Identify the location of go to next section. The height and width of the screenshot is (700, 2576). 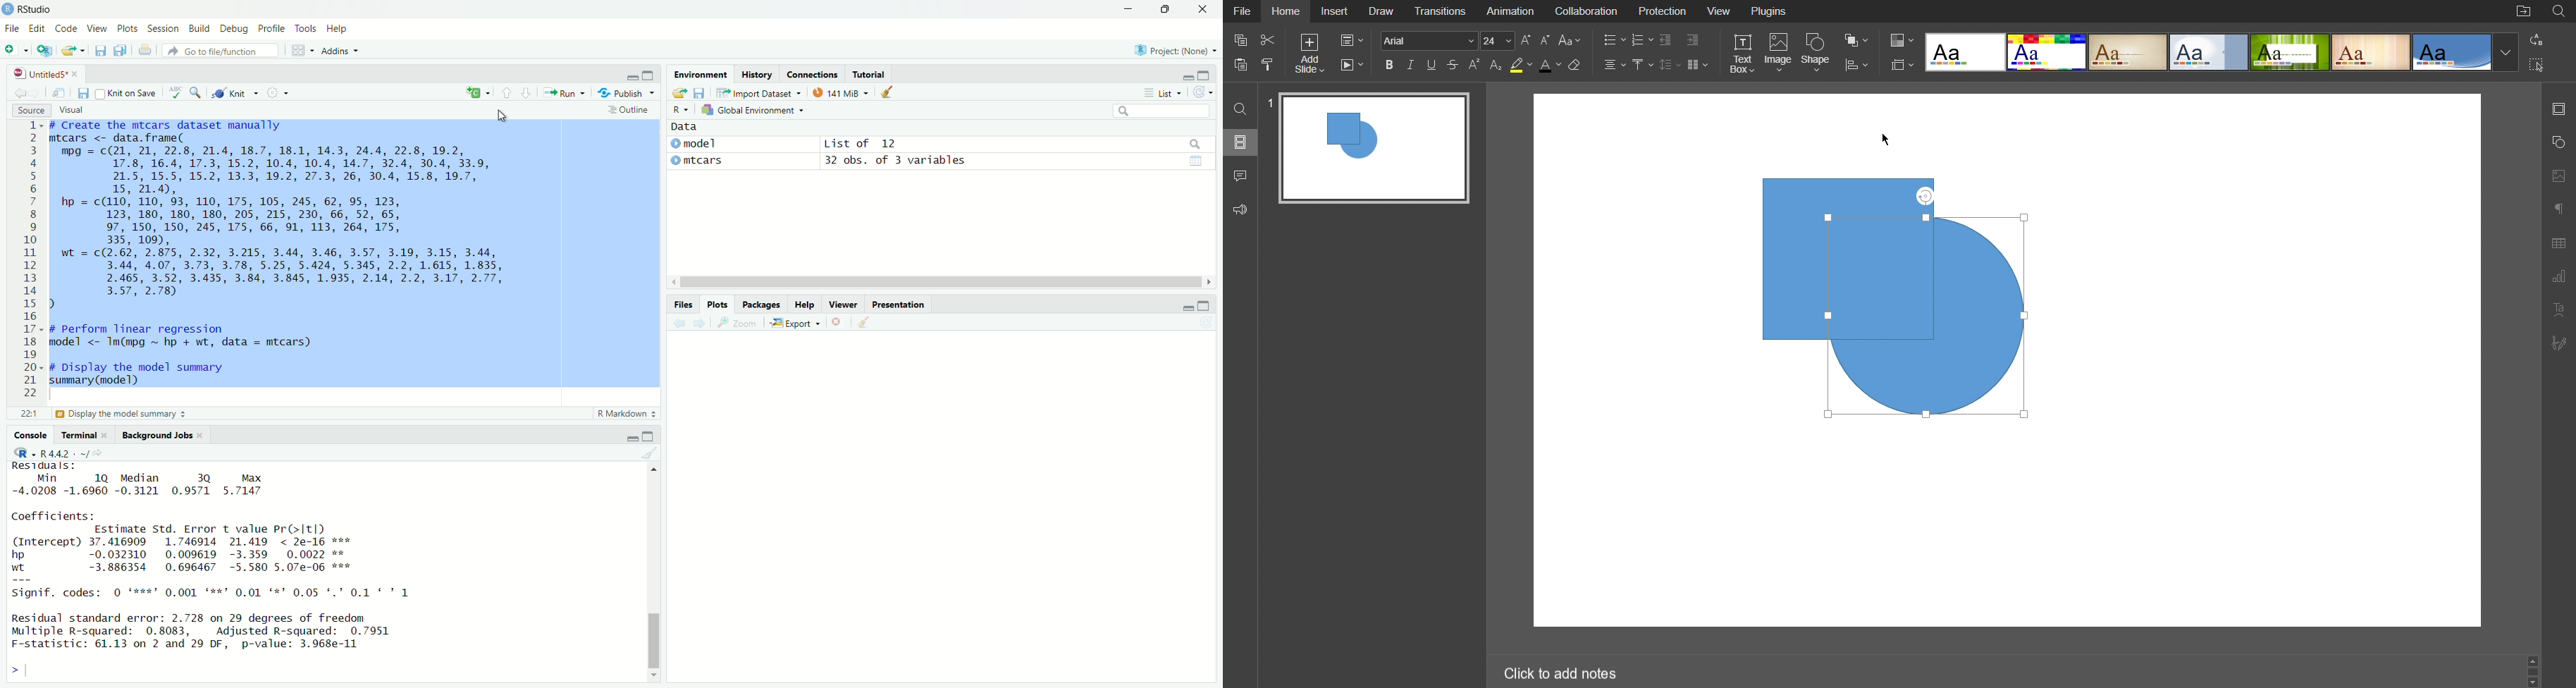
(527, 92).